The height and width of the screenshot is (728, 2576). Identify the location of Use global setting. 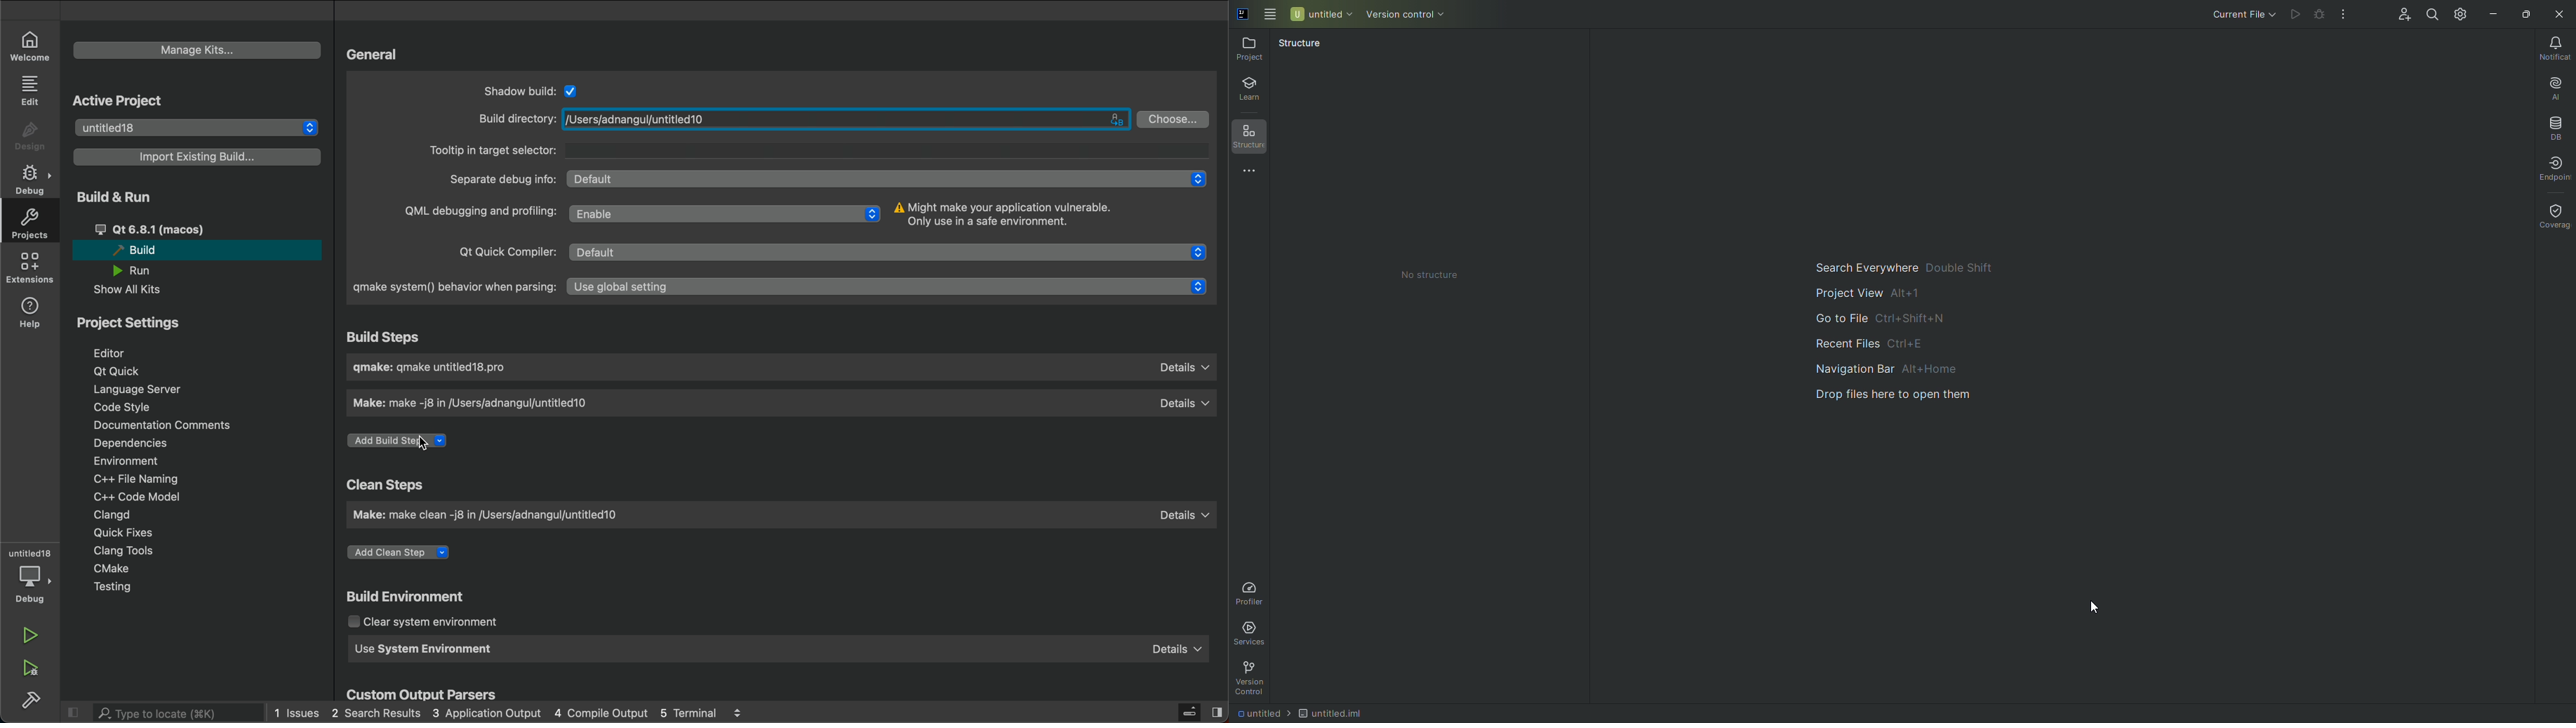
(890, 288).